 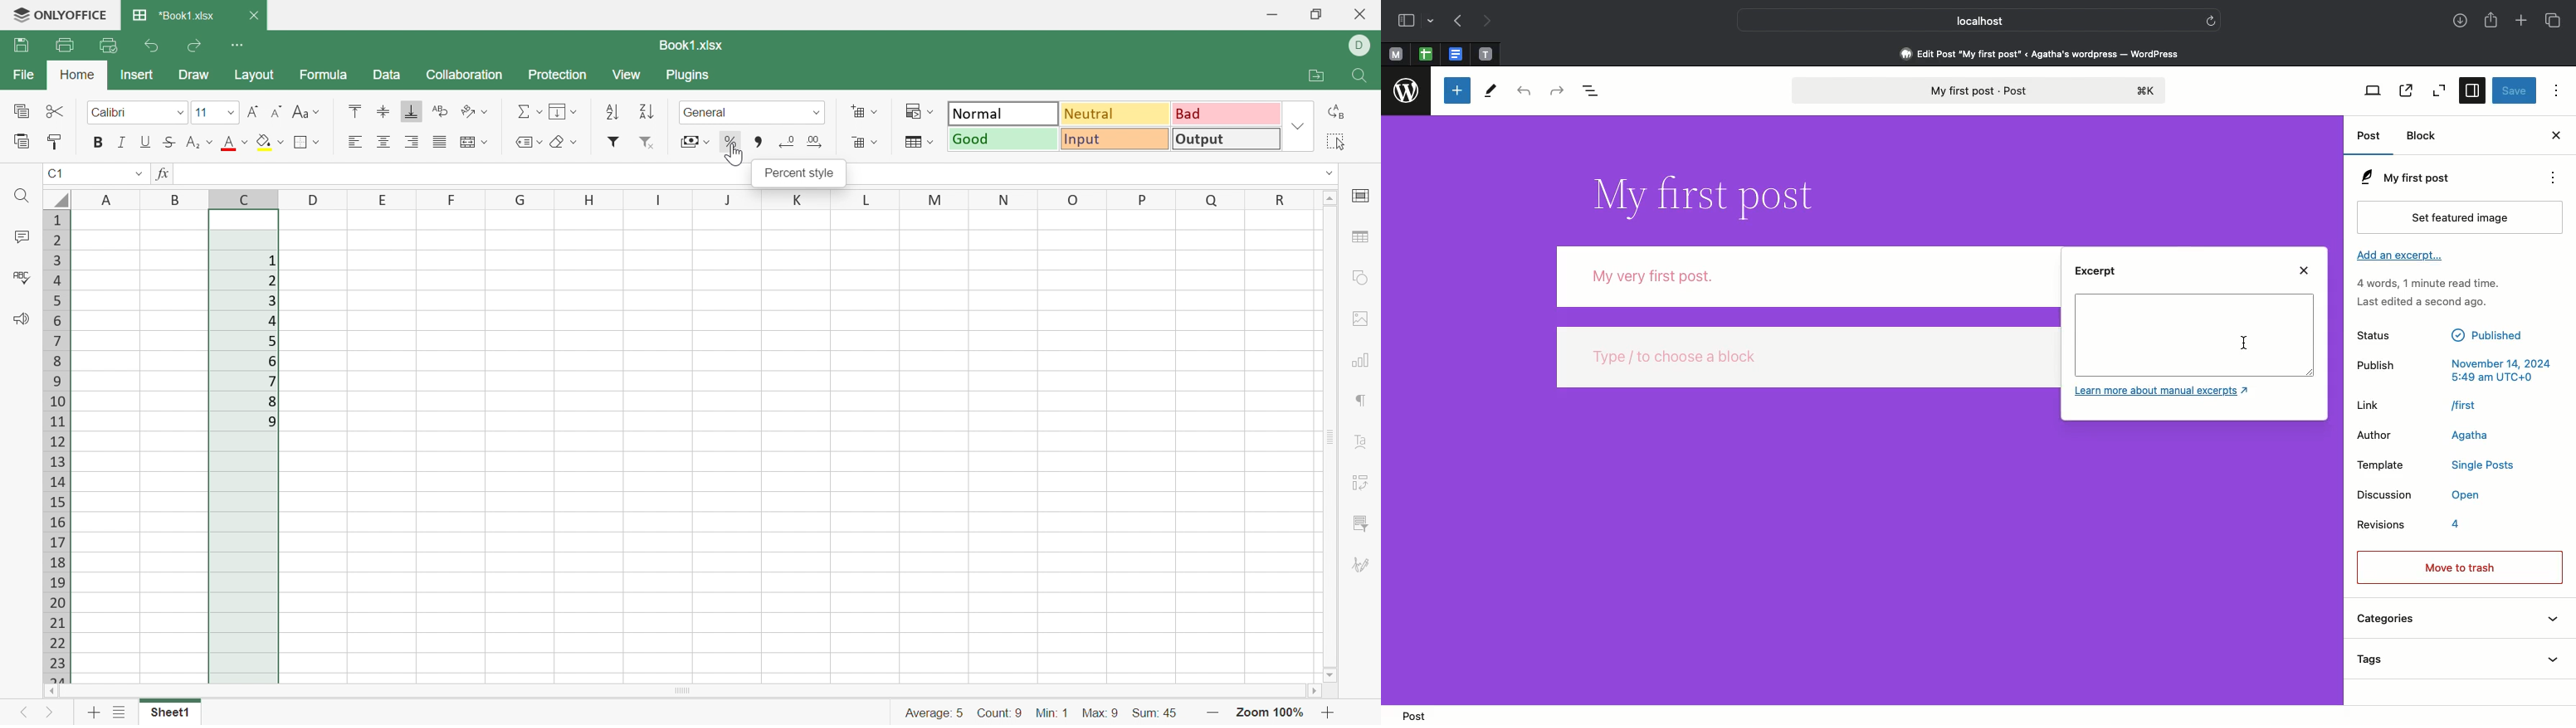 I want to click on Drop Down, so click(x=137, y=174).